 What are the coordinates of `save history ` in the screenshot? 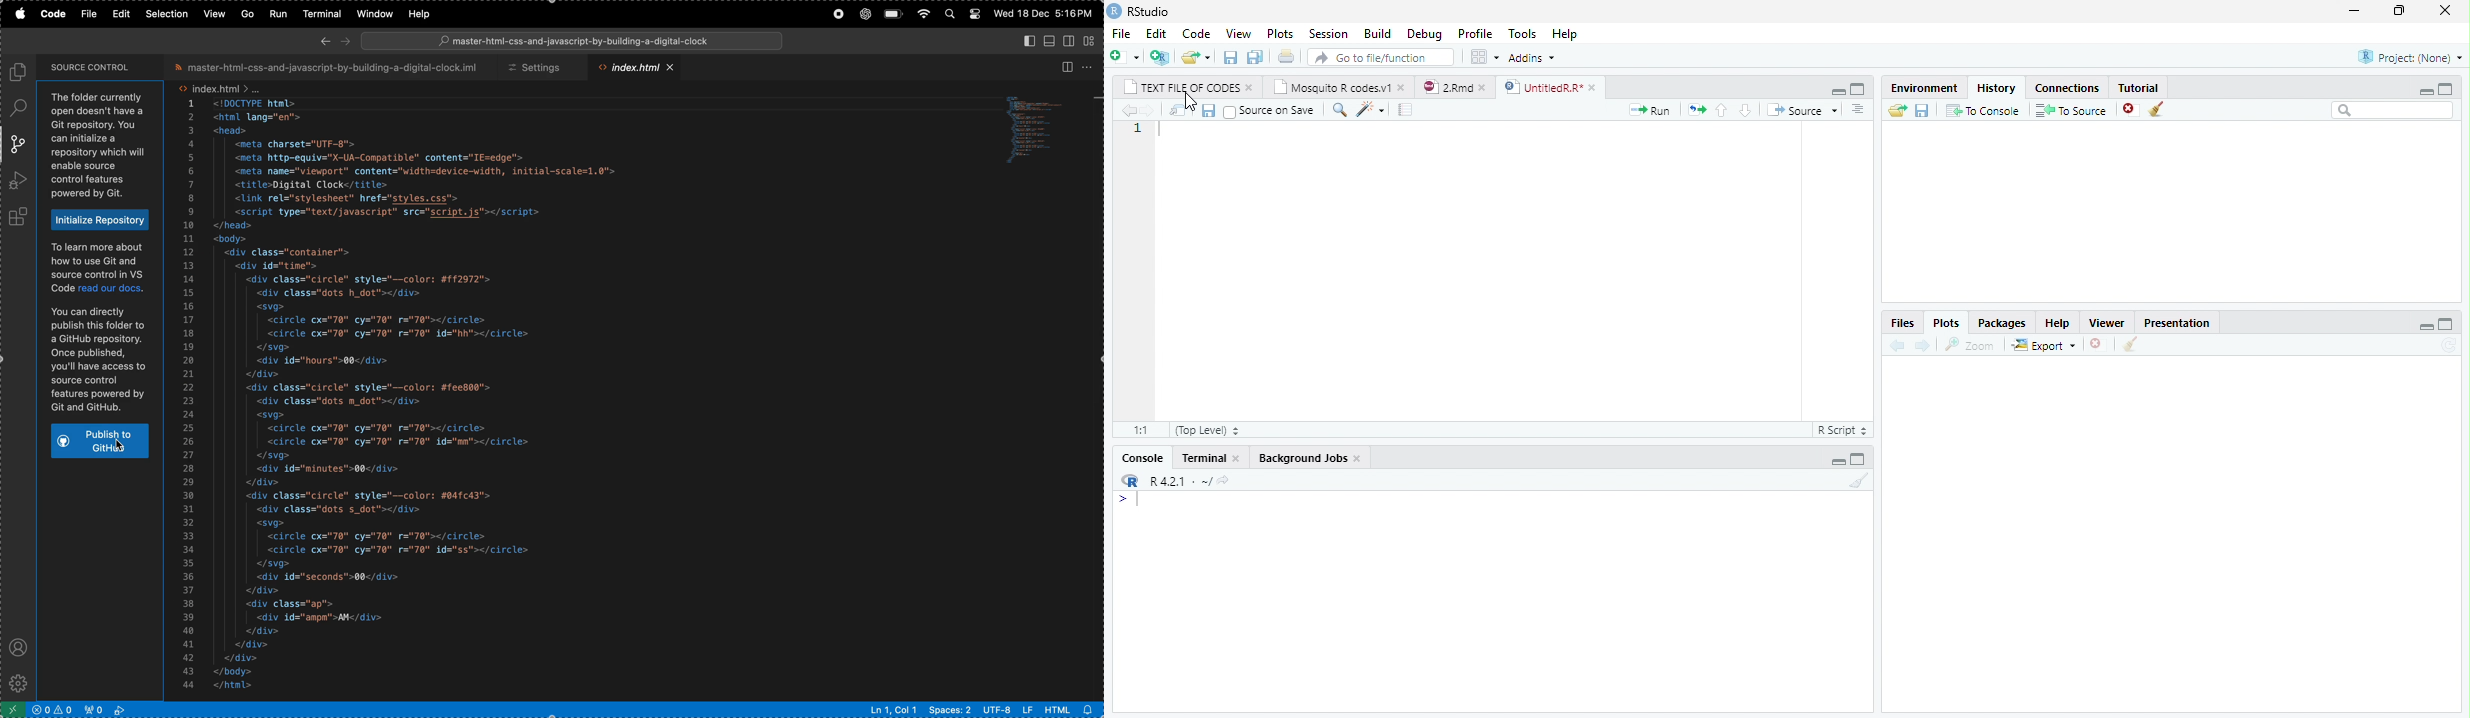 It's located at (1921, 110).